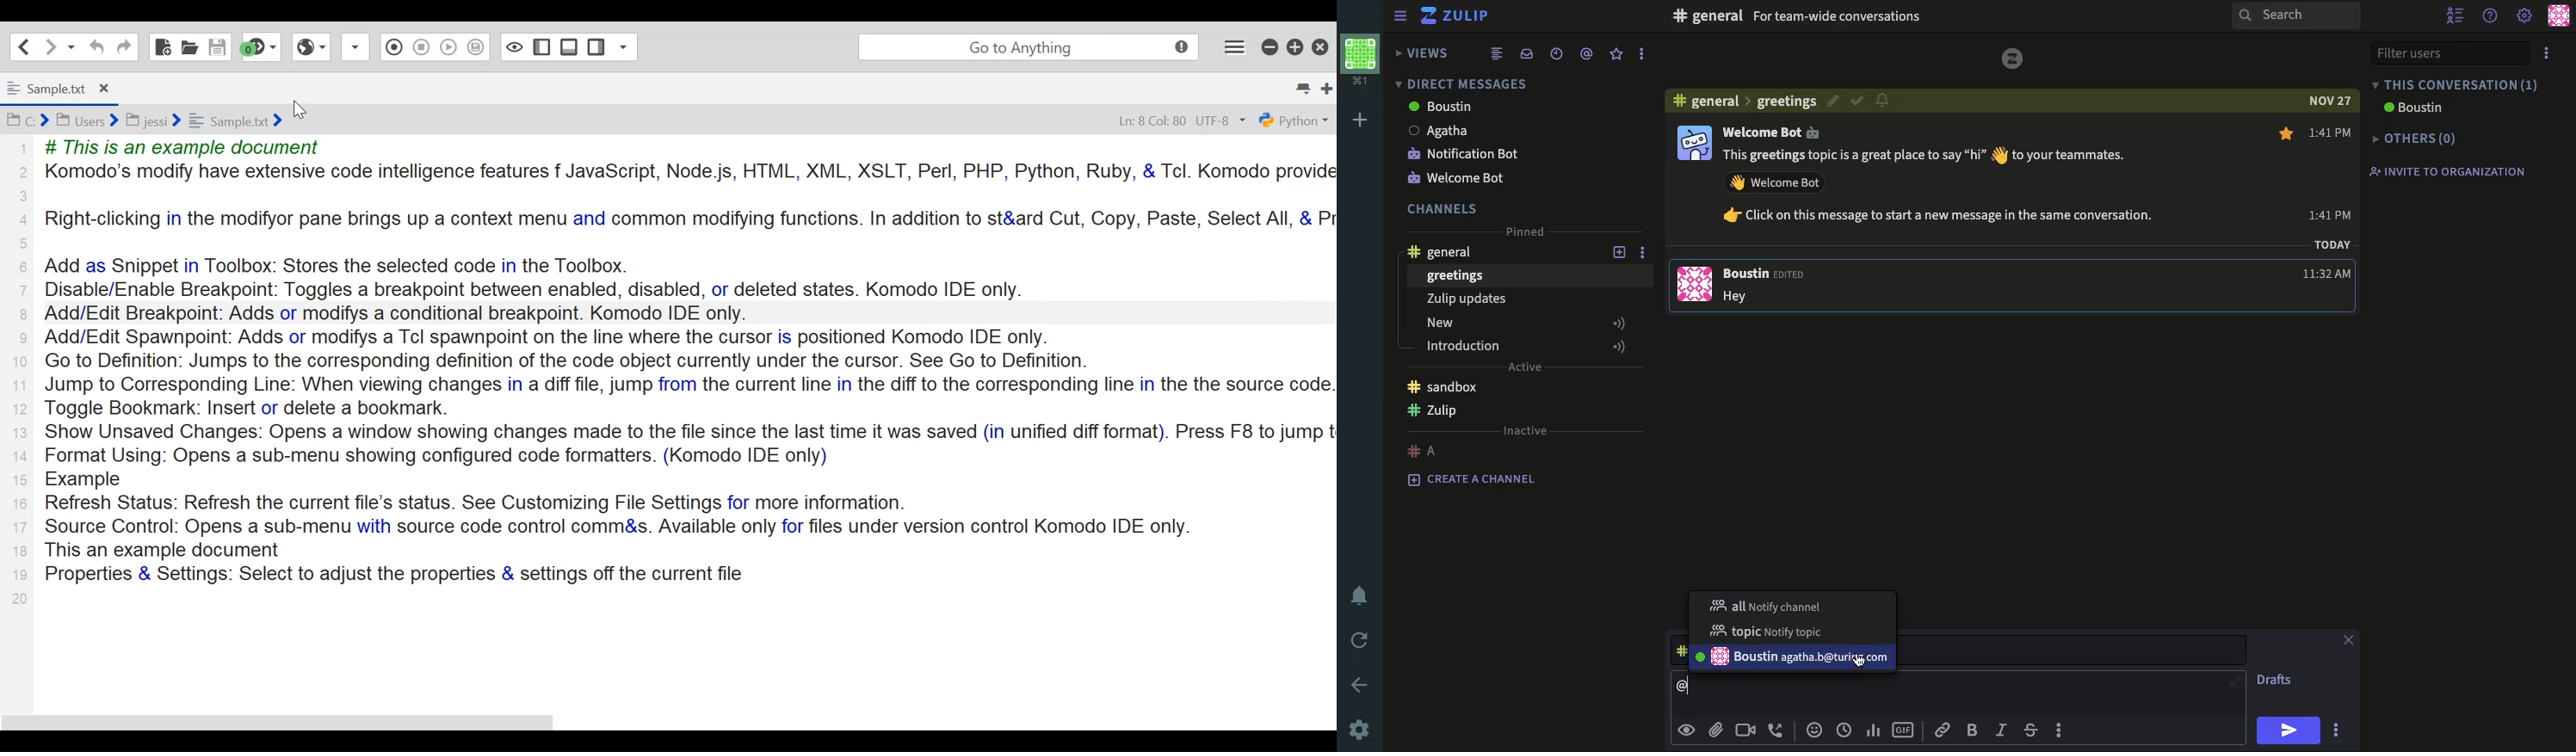  I want to click on greeting, so click(1787, 102).